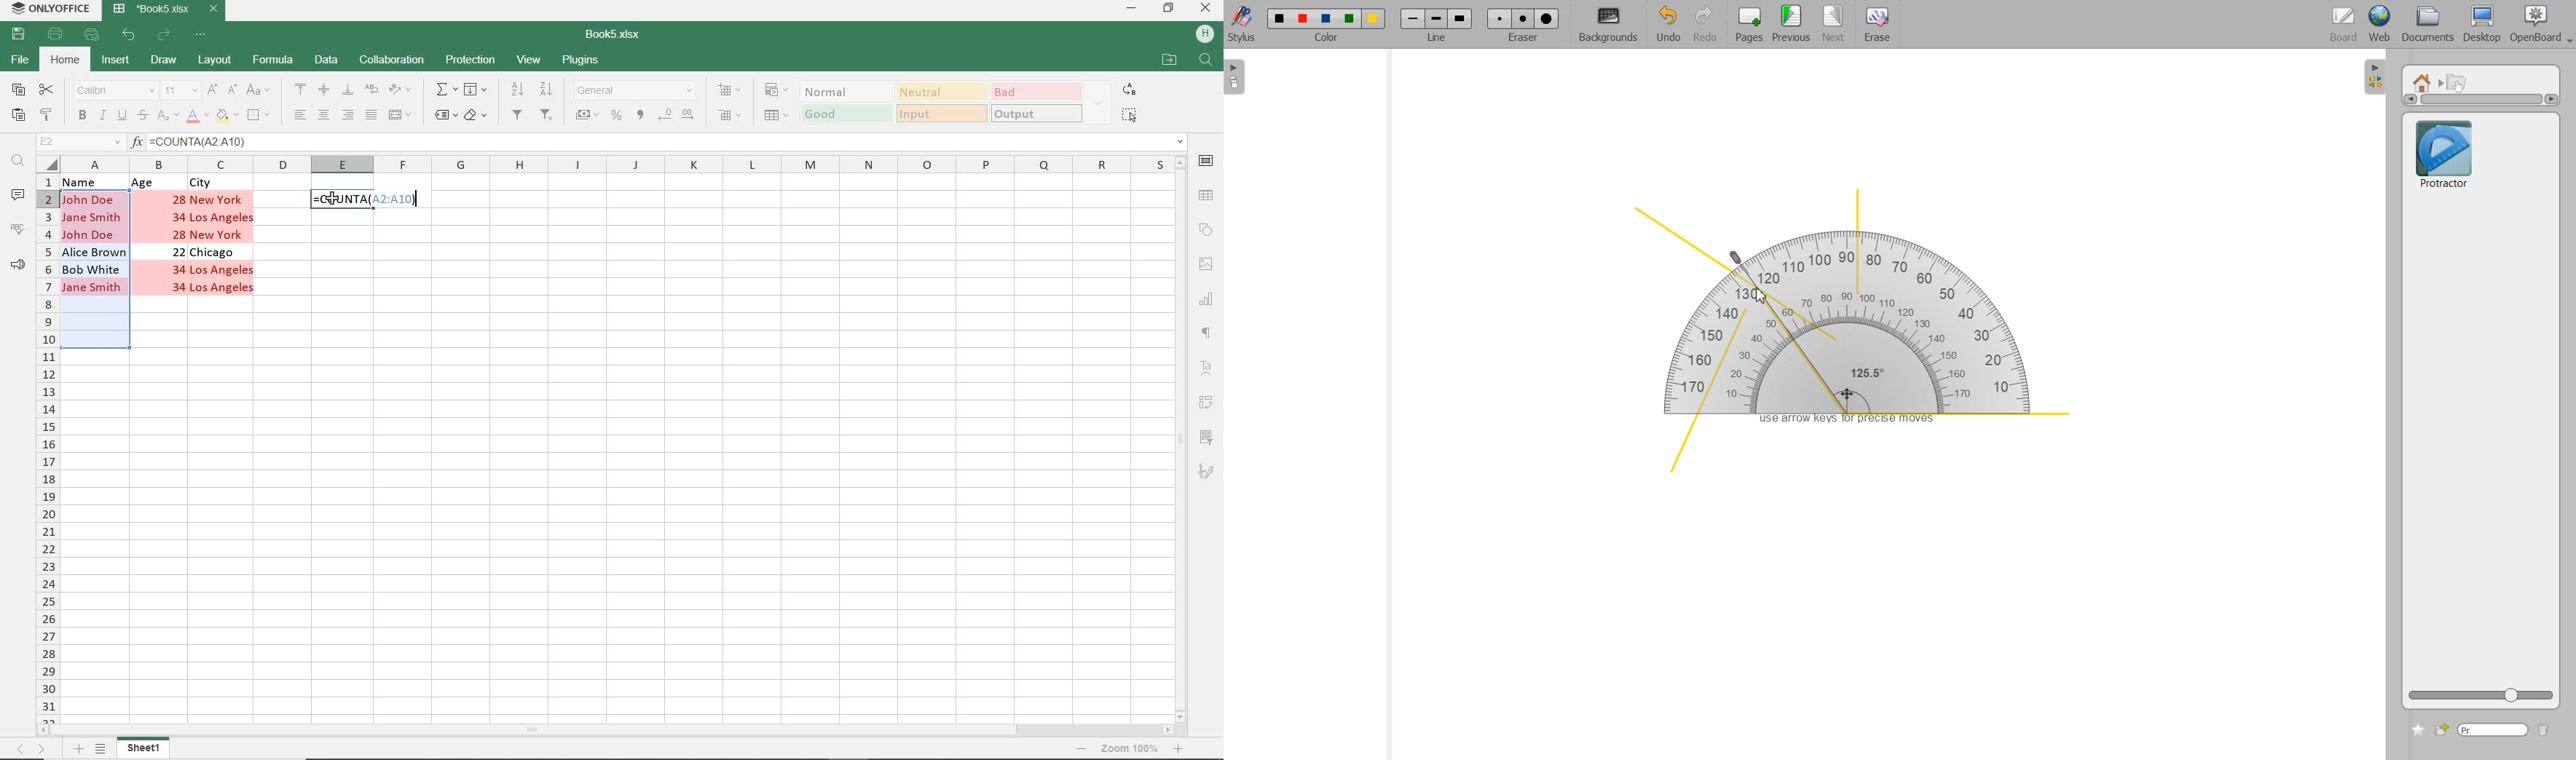 The width and height of the screenshot is (2576, 784). I want to click on COLLABORATION, so click(392, 60).